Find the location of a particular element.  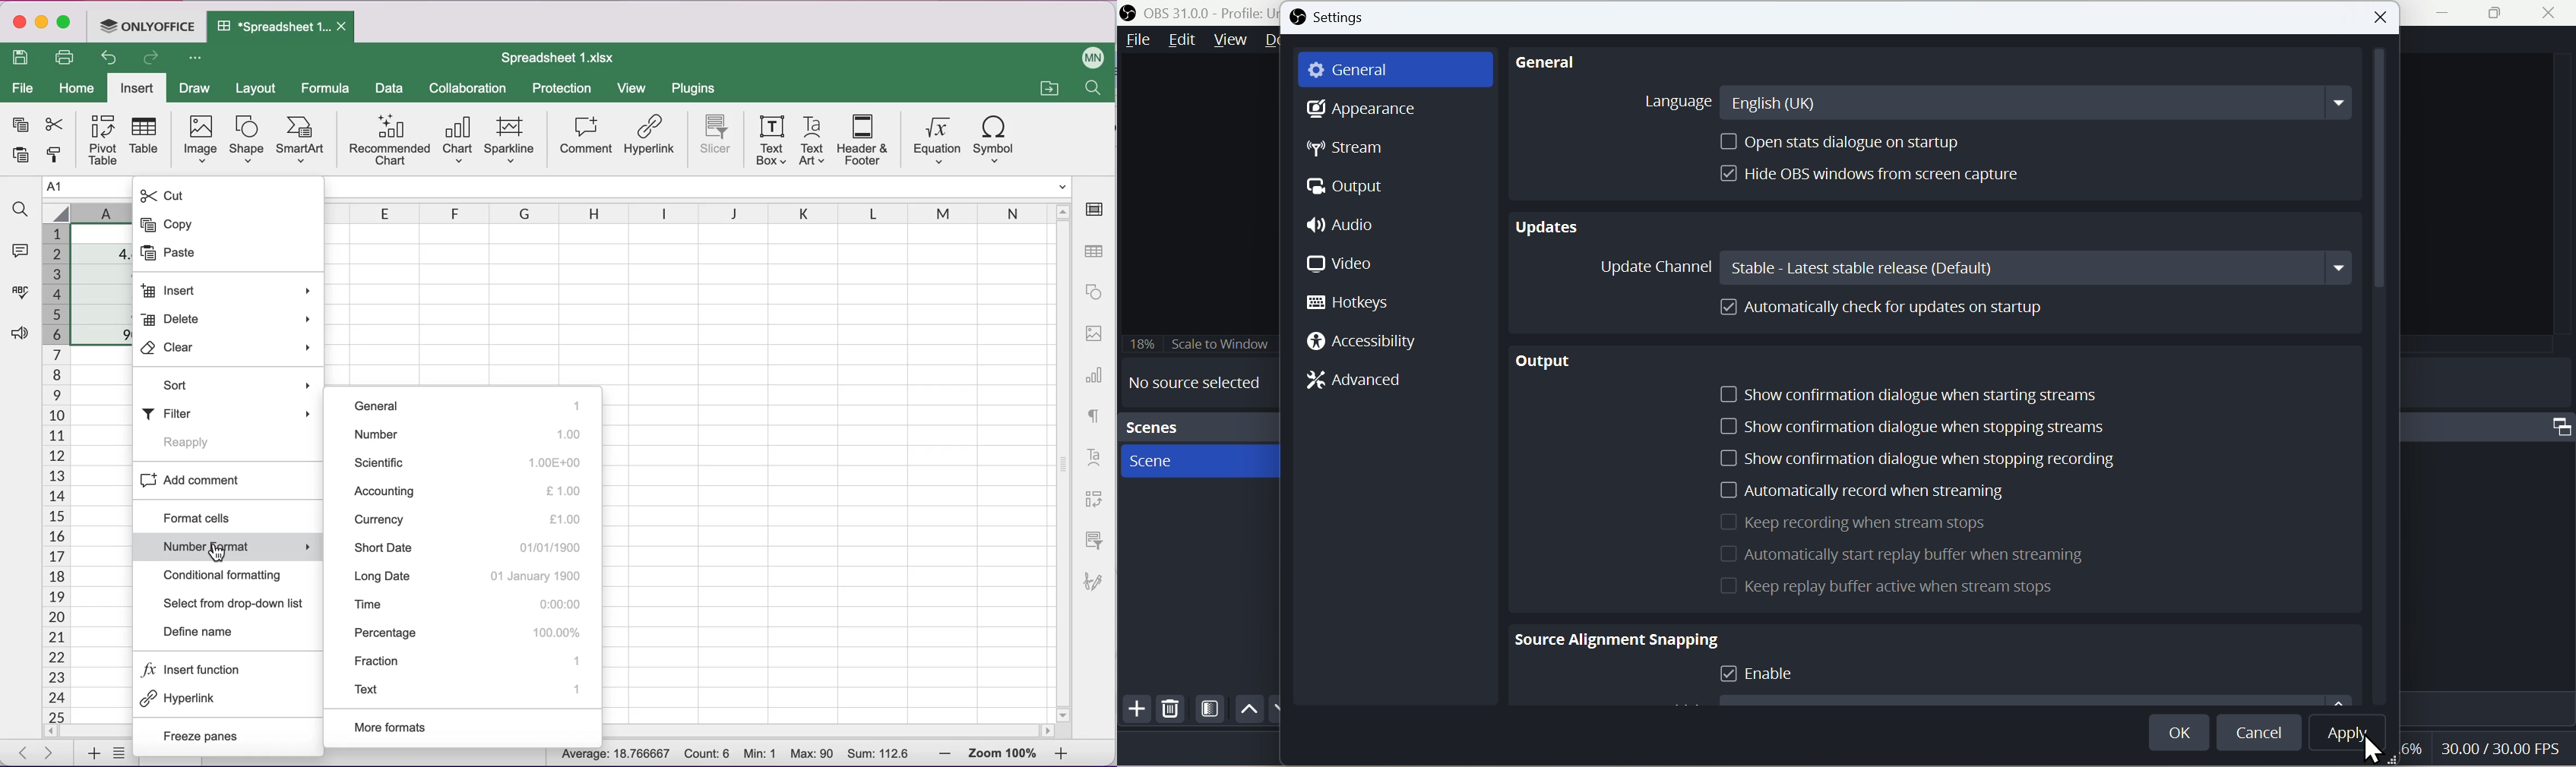

Automatically cheque up for updates on startup is located at coordinates (1879, 314).